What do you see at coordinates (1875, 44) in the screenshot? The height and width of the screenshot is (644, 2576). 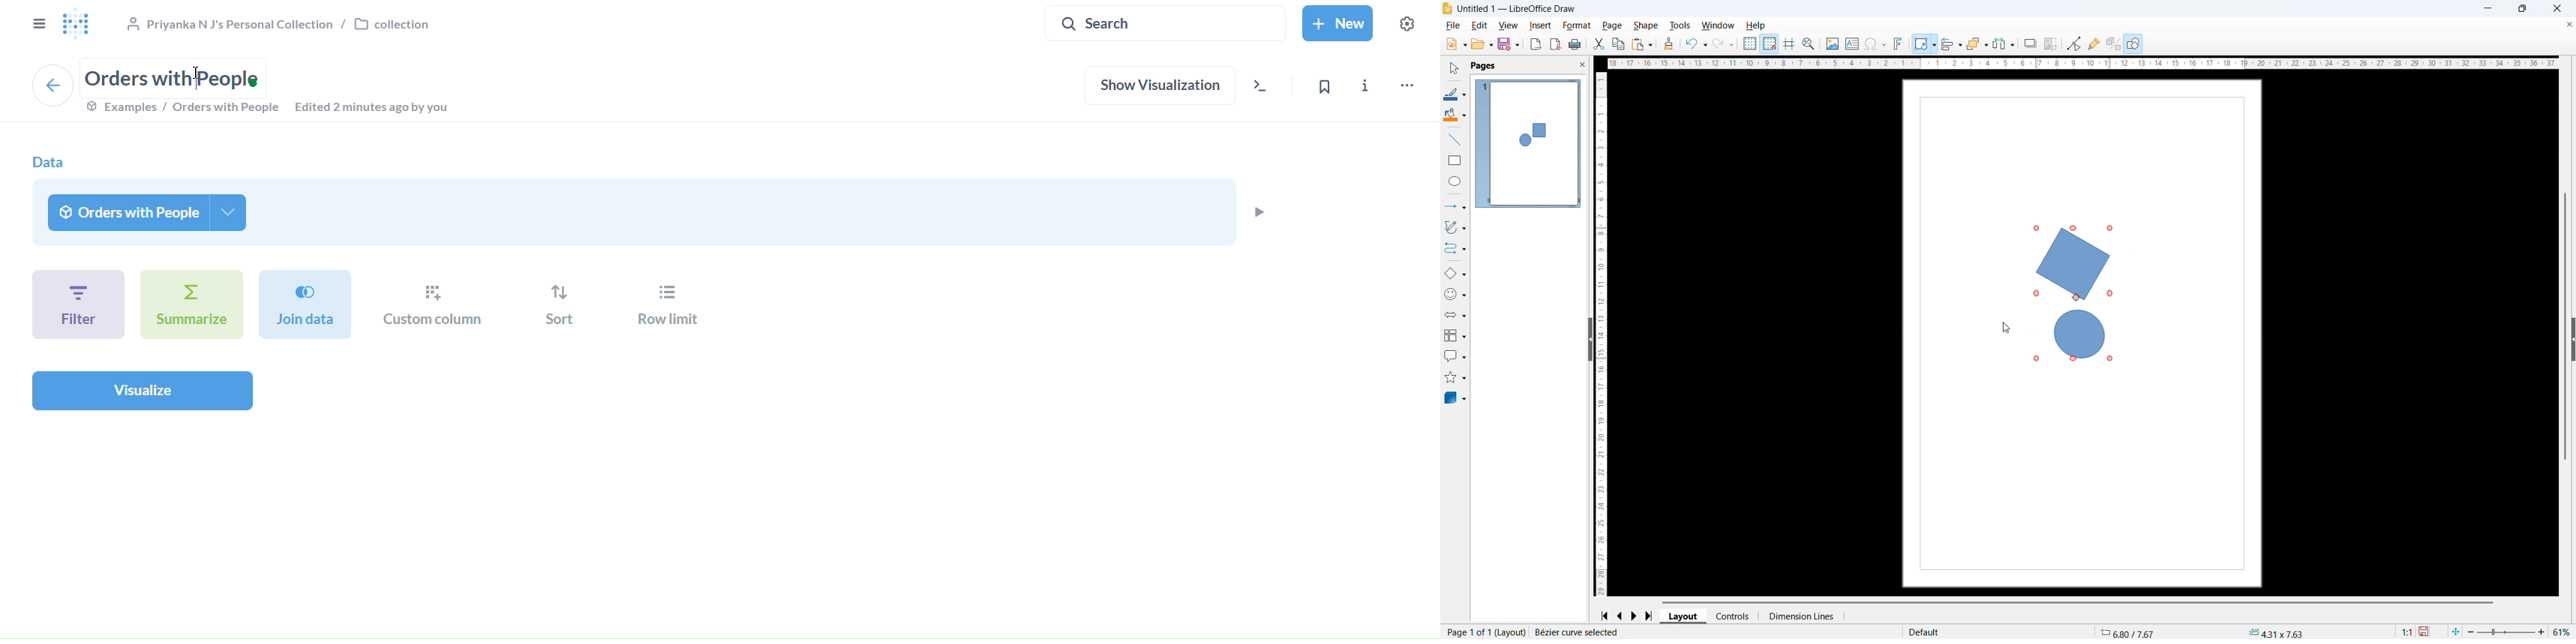 I see `Insert symbols ` at bounding box center [1875, 44].